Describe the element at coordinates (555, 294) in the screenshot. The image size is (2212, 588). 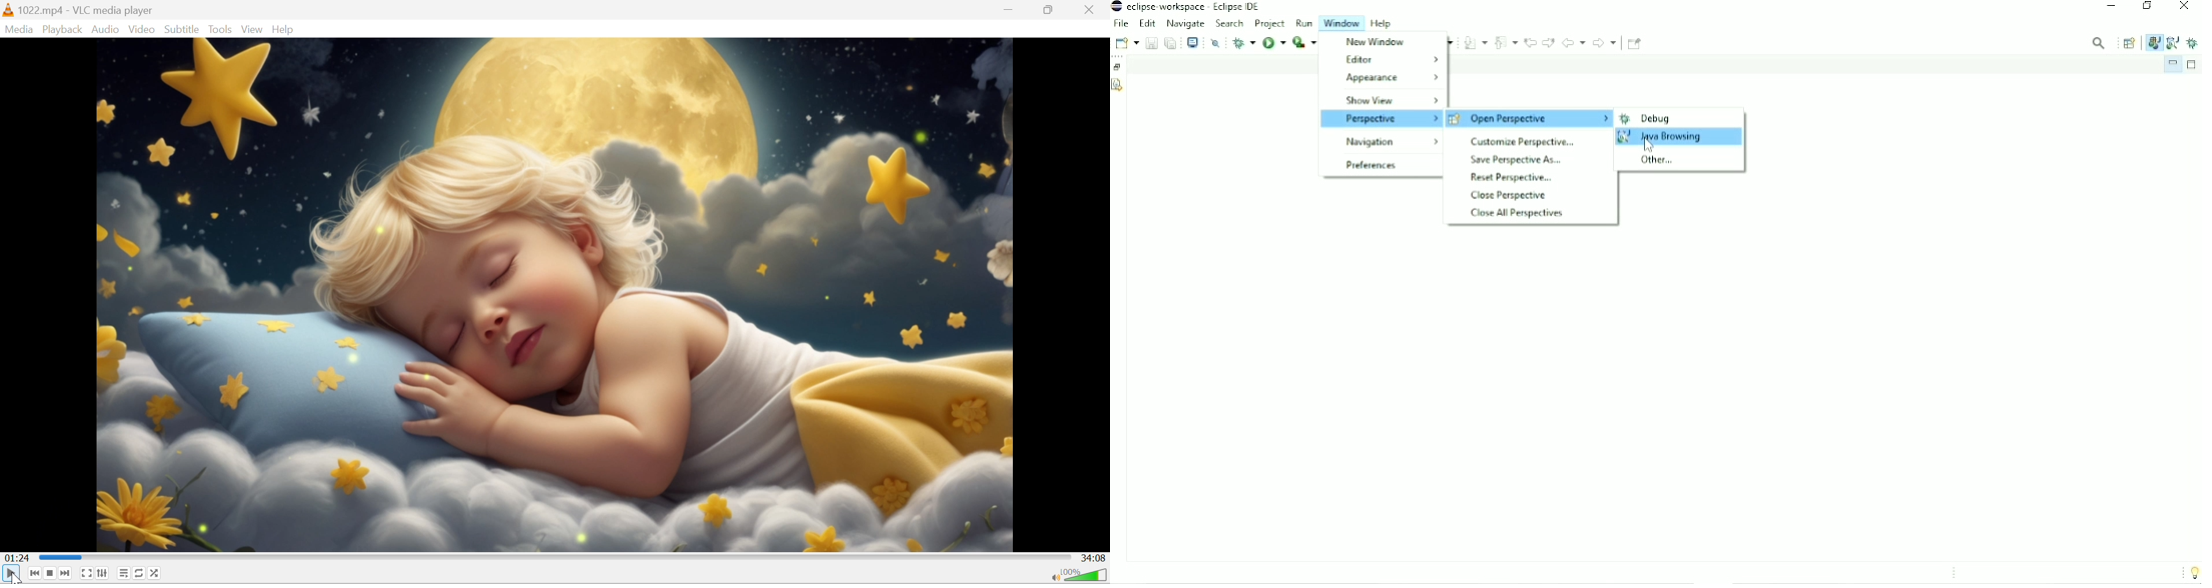
I see `video` at that location.